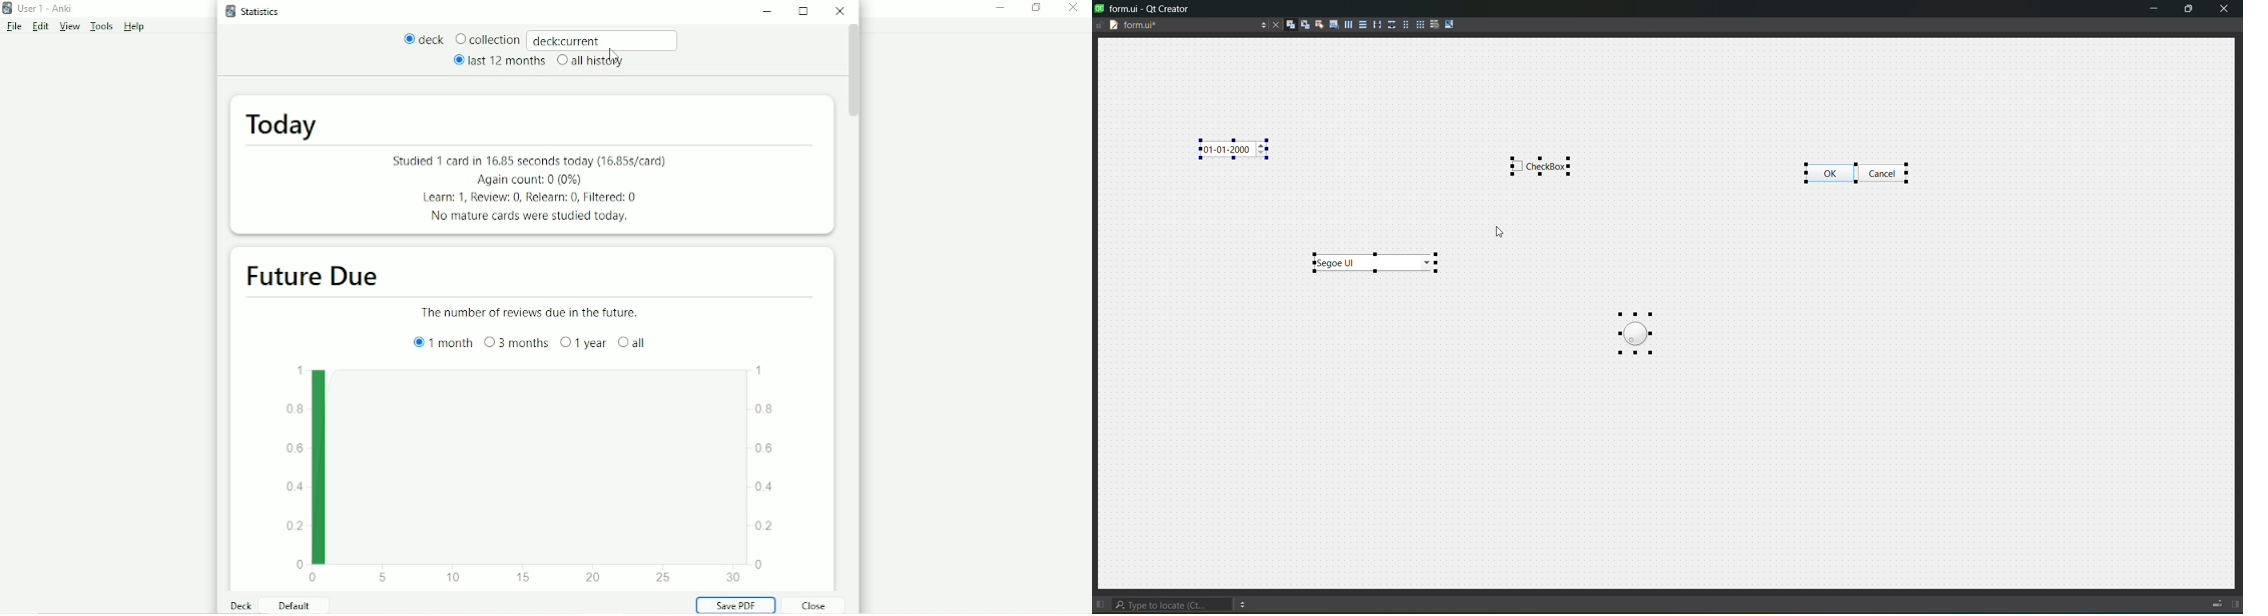 This screenshot has height=616, width=2268. Describe the element at coordinates (614, 55) in the screenshot. I see `Cursor` at that location.